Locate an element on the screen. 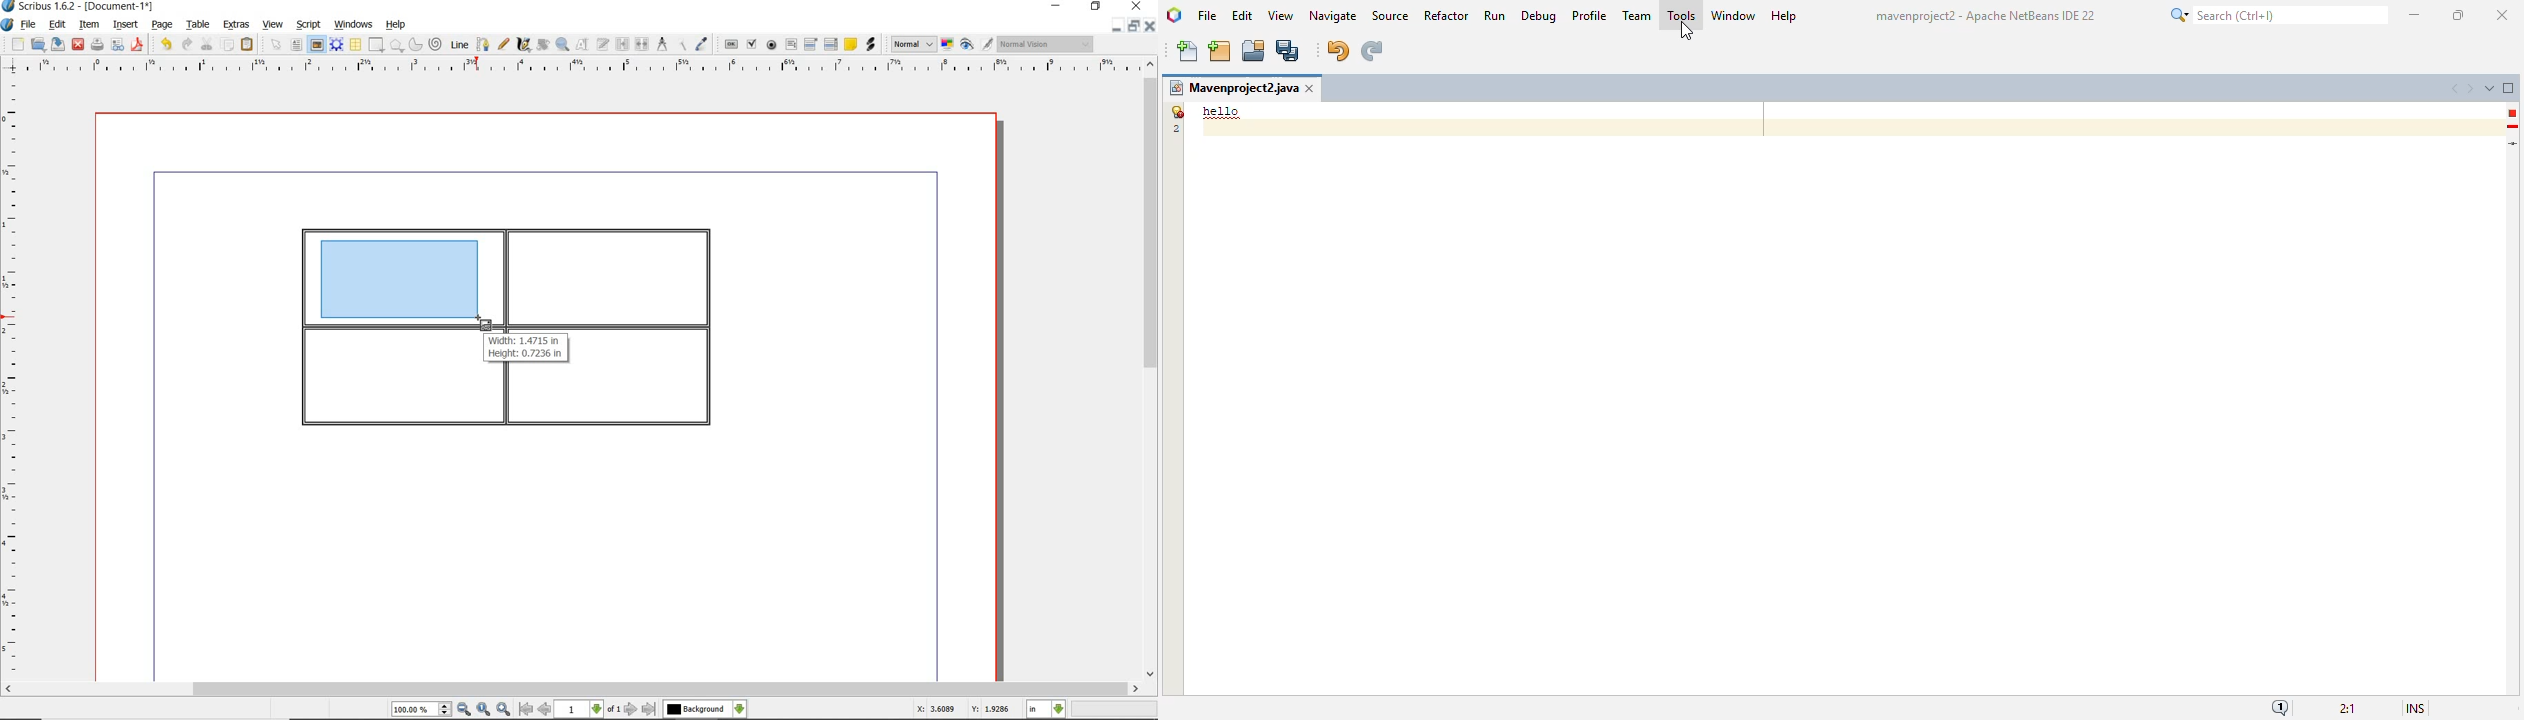  go to next page is located at coordinates (631, 709).